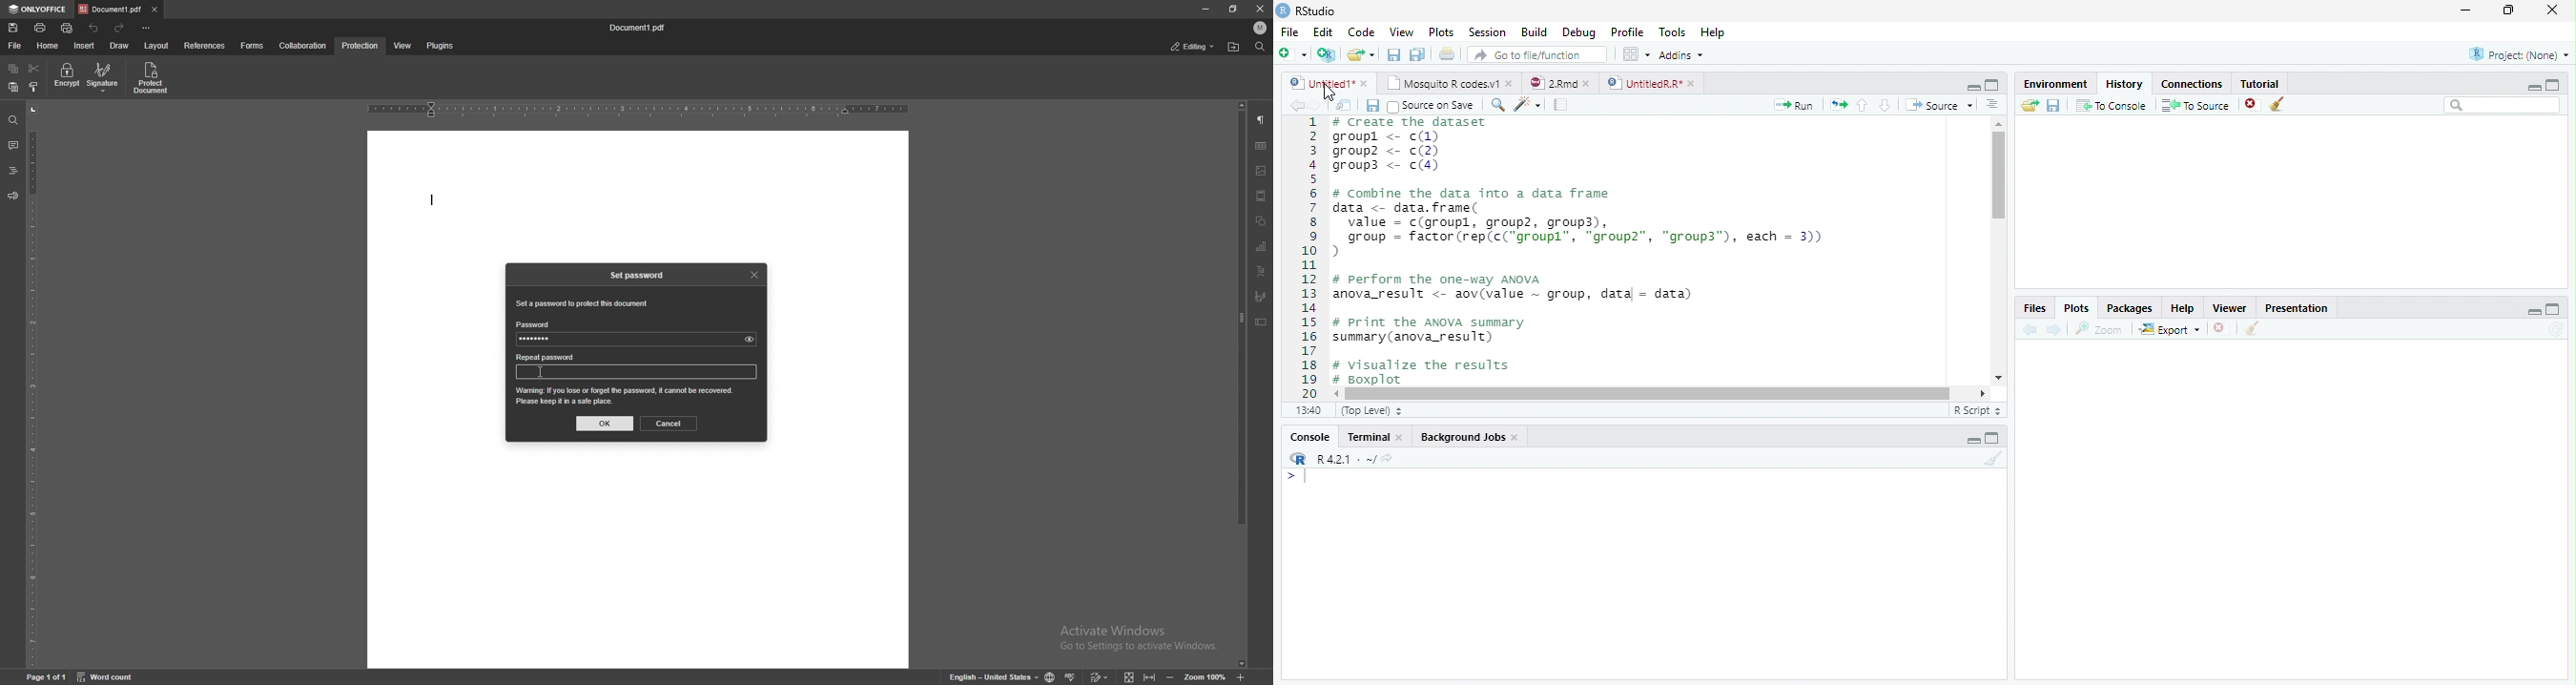 This screenshot has width=2576, height=700. I want to click on Terminal, so click(1376, 437).